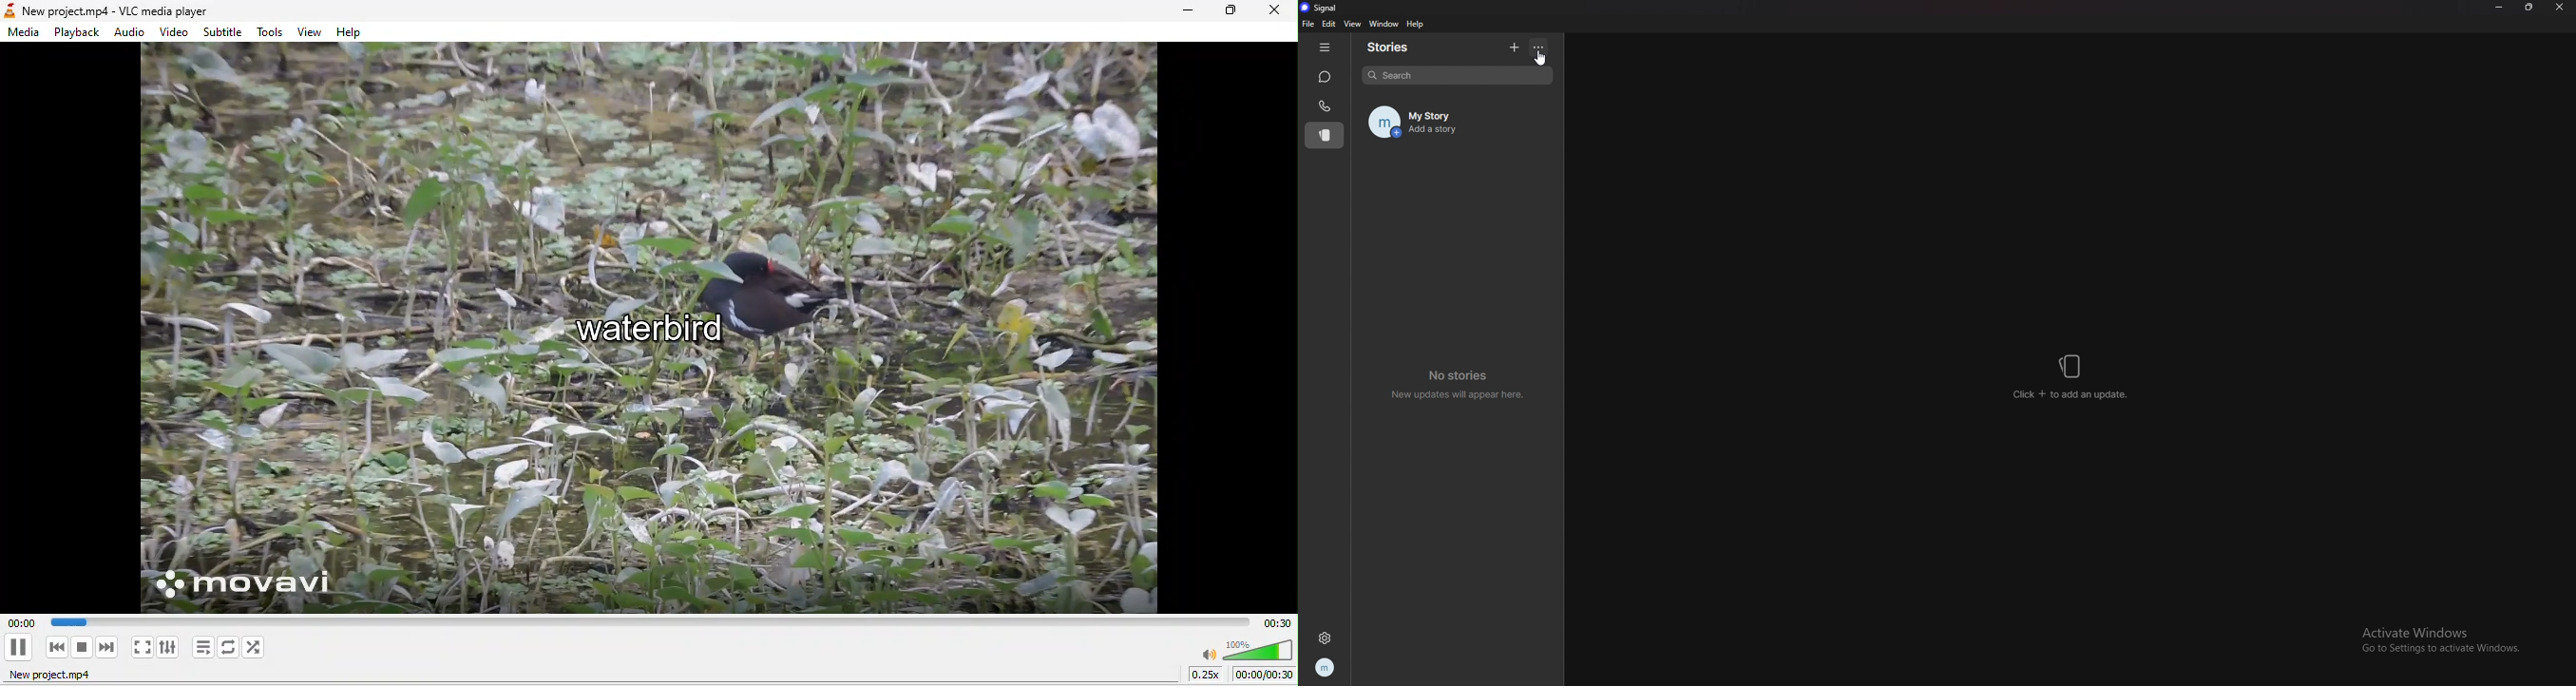  I want to click on options, so click(1542, 45).